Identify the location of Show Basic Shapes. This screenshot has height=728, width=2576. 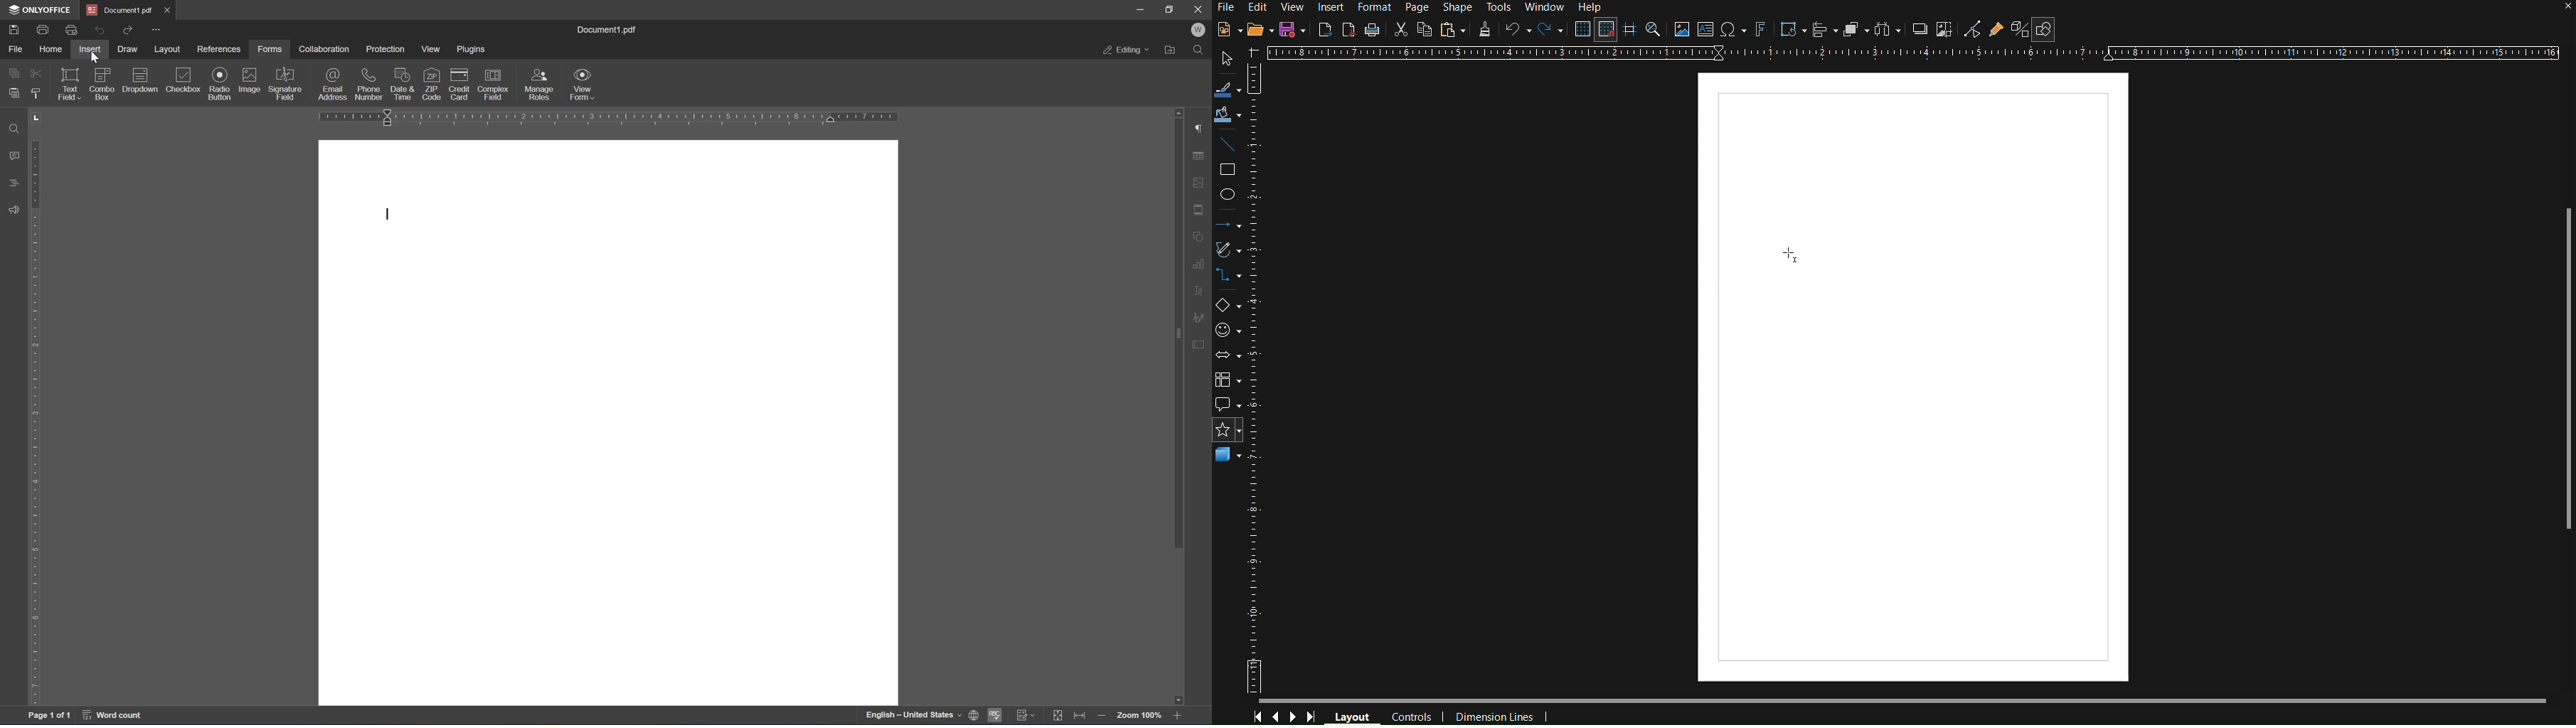
(2045, 29).